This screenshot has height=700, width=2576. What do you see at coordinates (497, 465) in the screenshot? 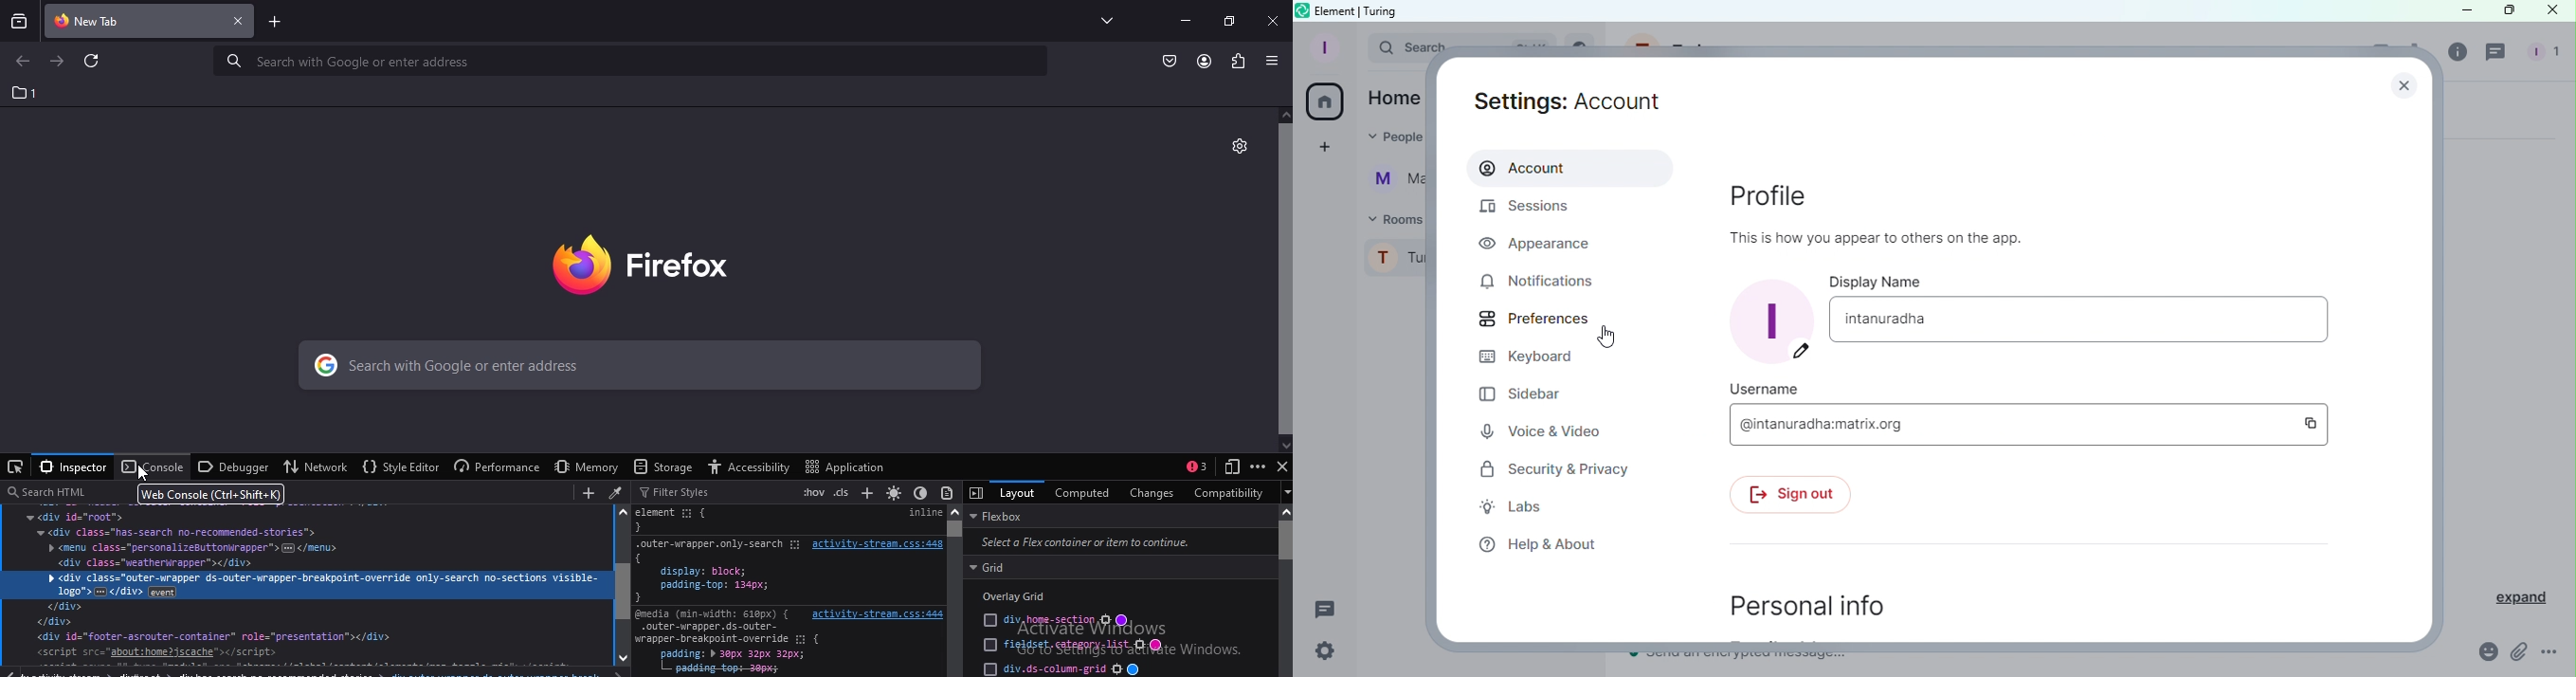
I see `performance` at bounding box center [497, 465].